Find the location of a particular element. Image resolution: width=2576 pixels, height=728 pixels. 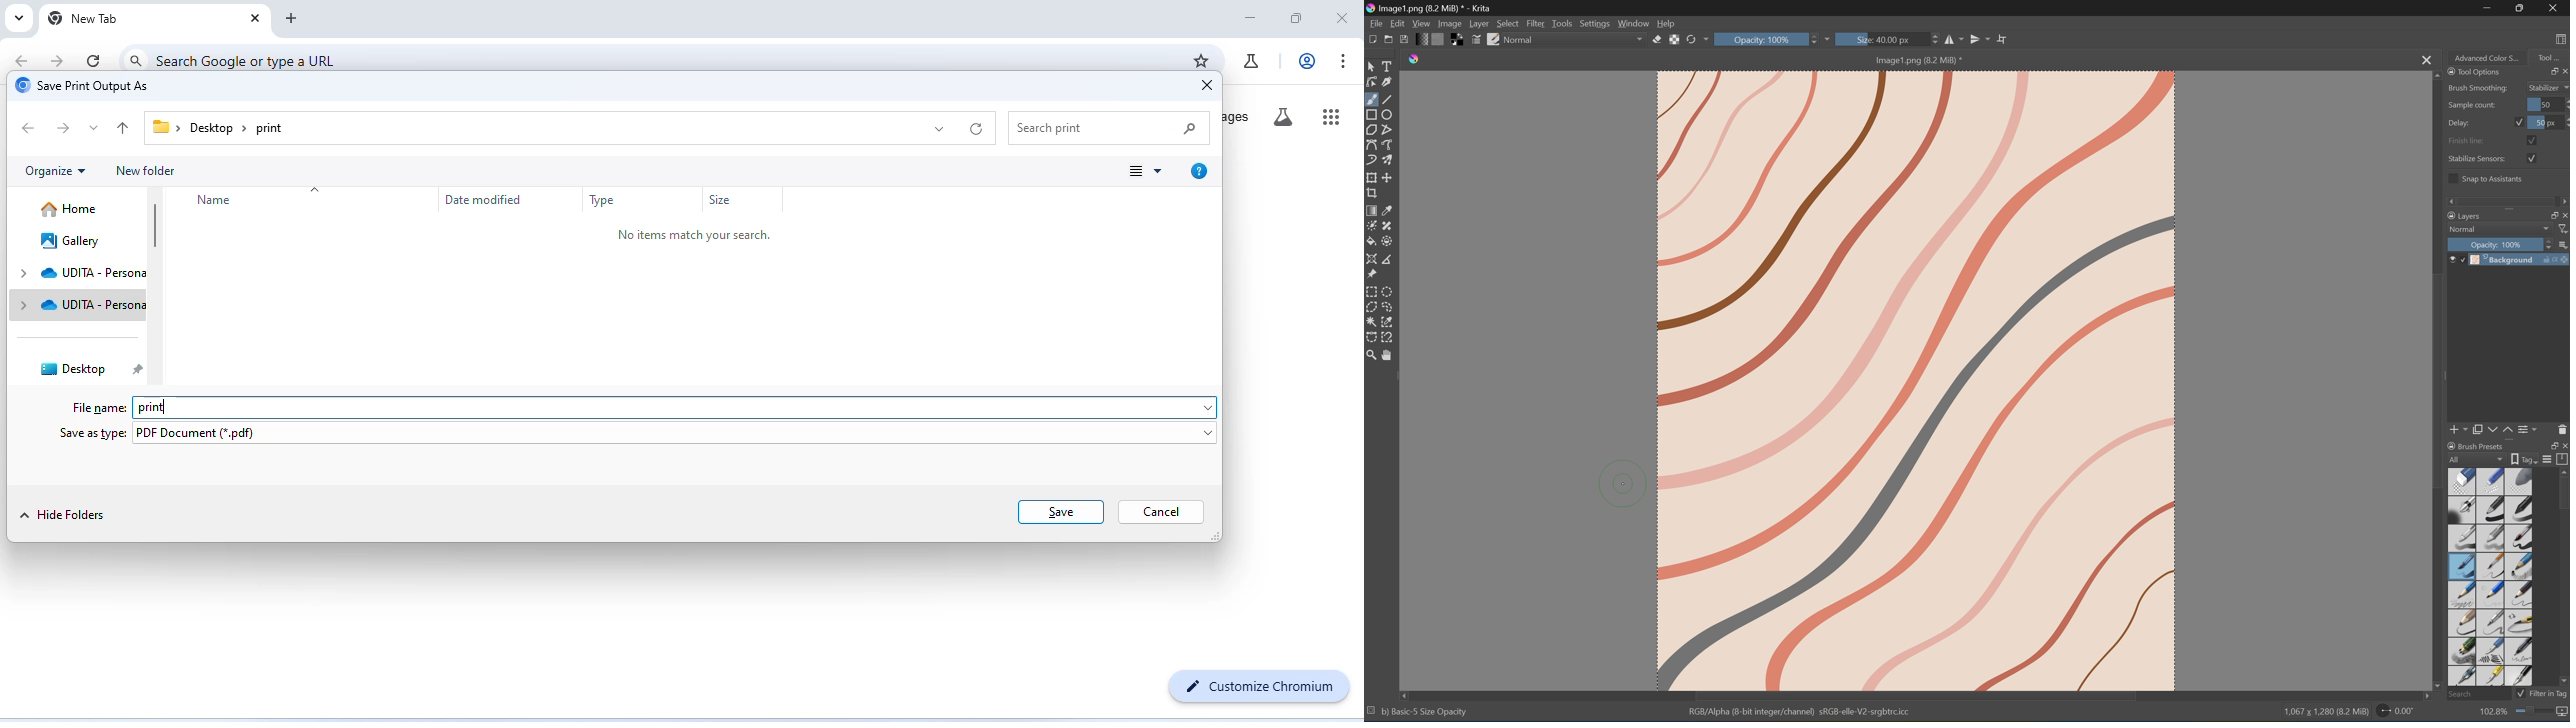

Filter is located at coordinates (2563, 230).